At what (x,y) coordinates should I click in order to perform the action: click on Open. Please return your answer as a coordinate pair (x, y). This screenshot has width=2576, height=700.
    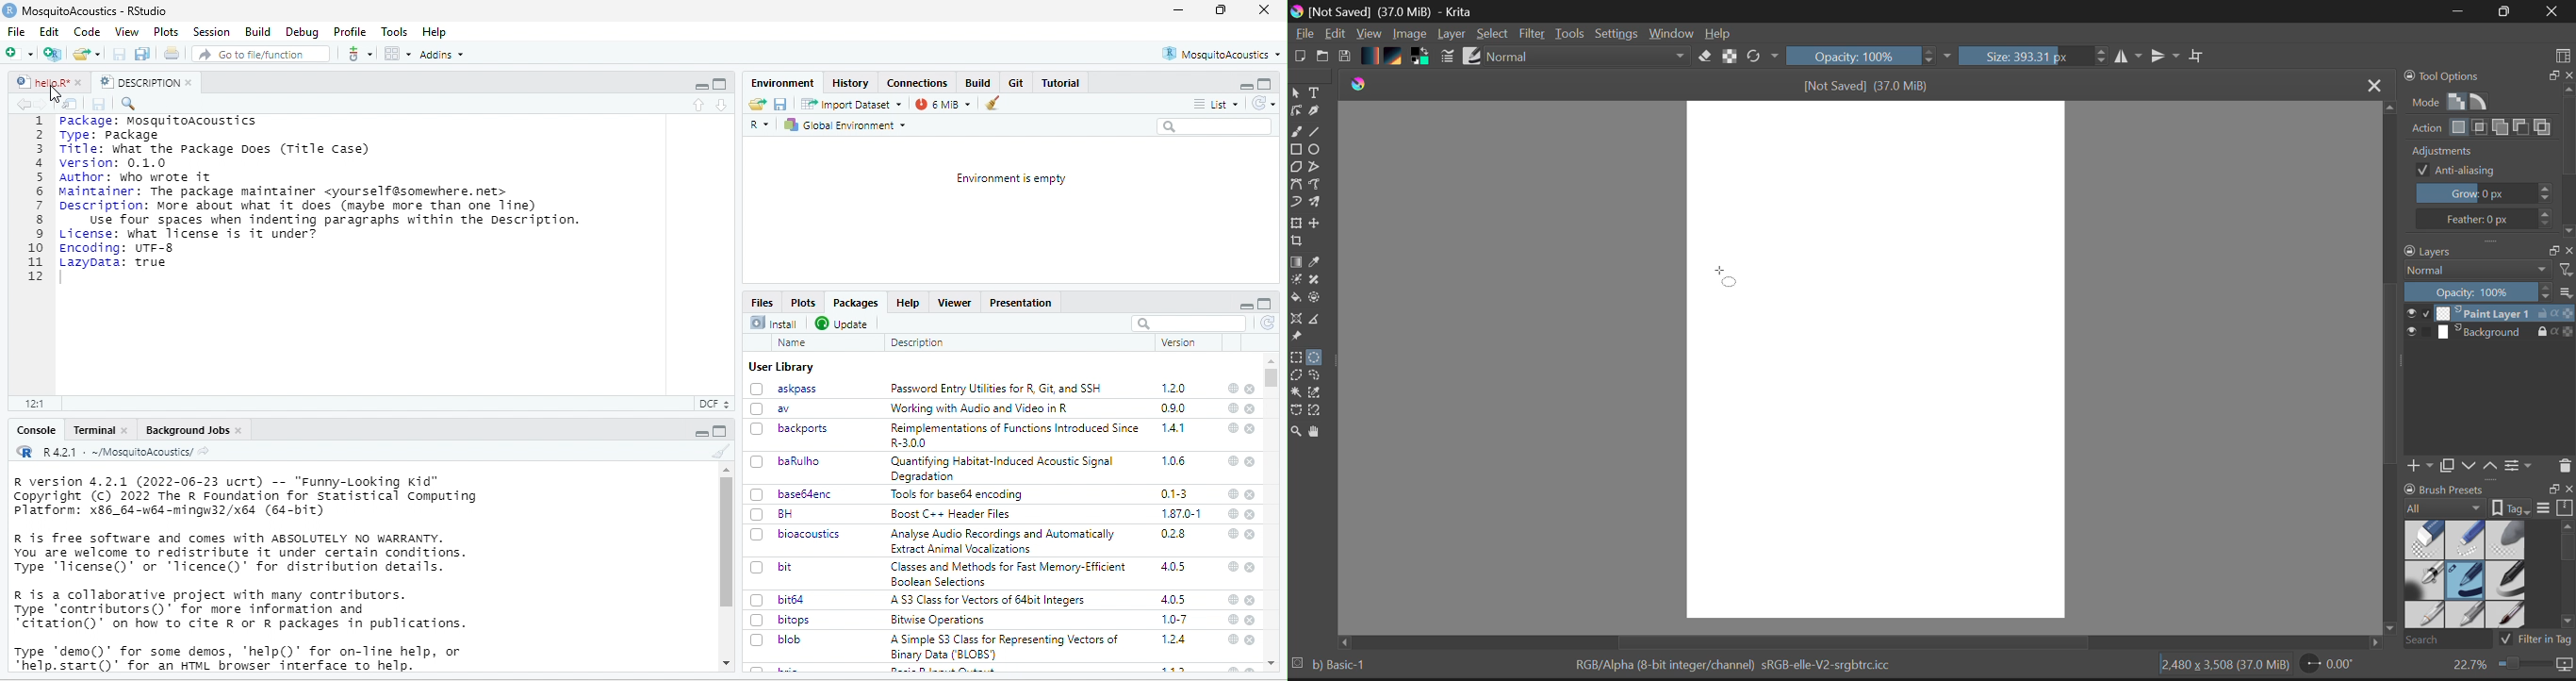
    Looking at the image, I should click on (1323, 54).